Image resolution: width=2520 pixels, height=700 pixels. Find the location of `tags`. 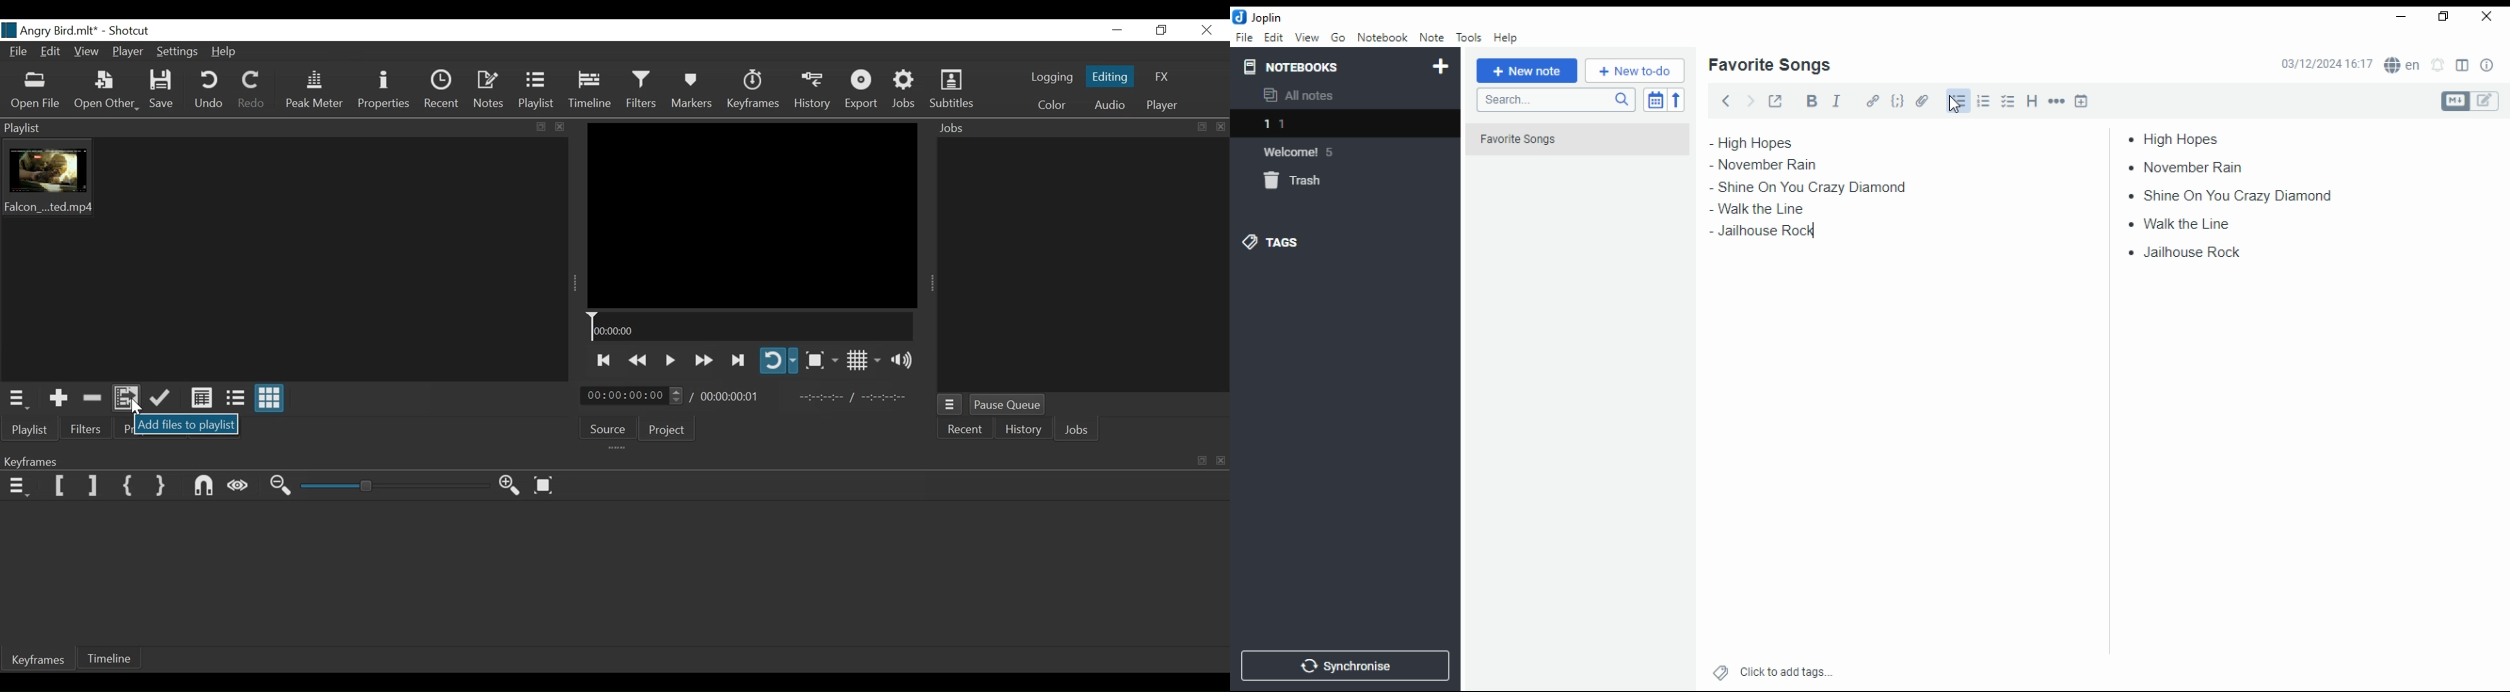

tags is located at coordinates (1271, 241).